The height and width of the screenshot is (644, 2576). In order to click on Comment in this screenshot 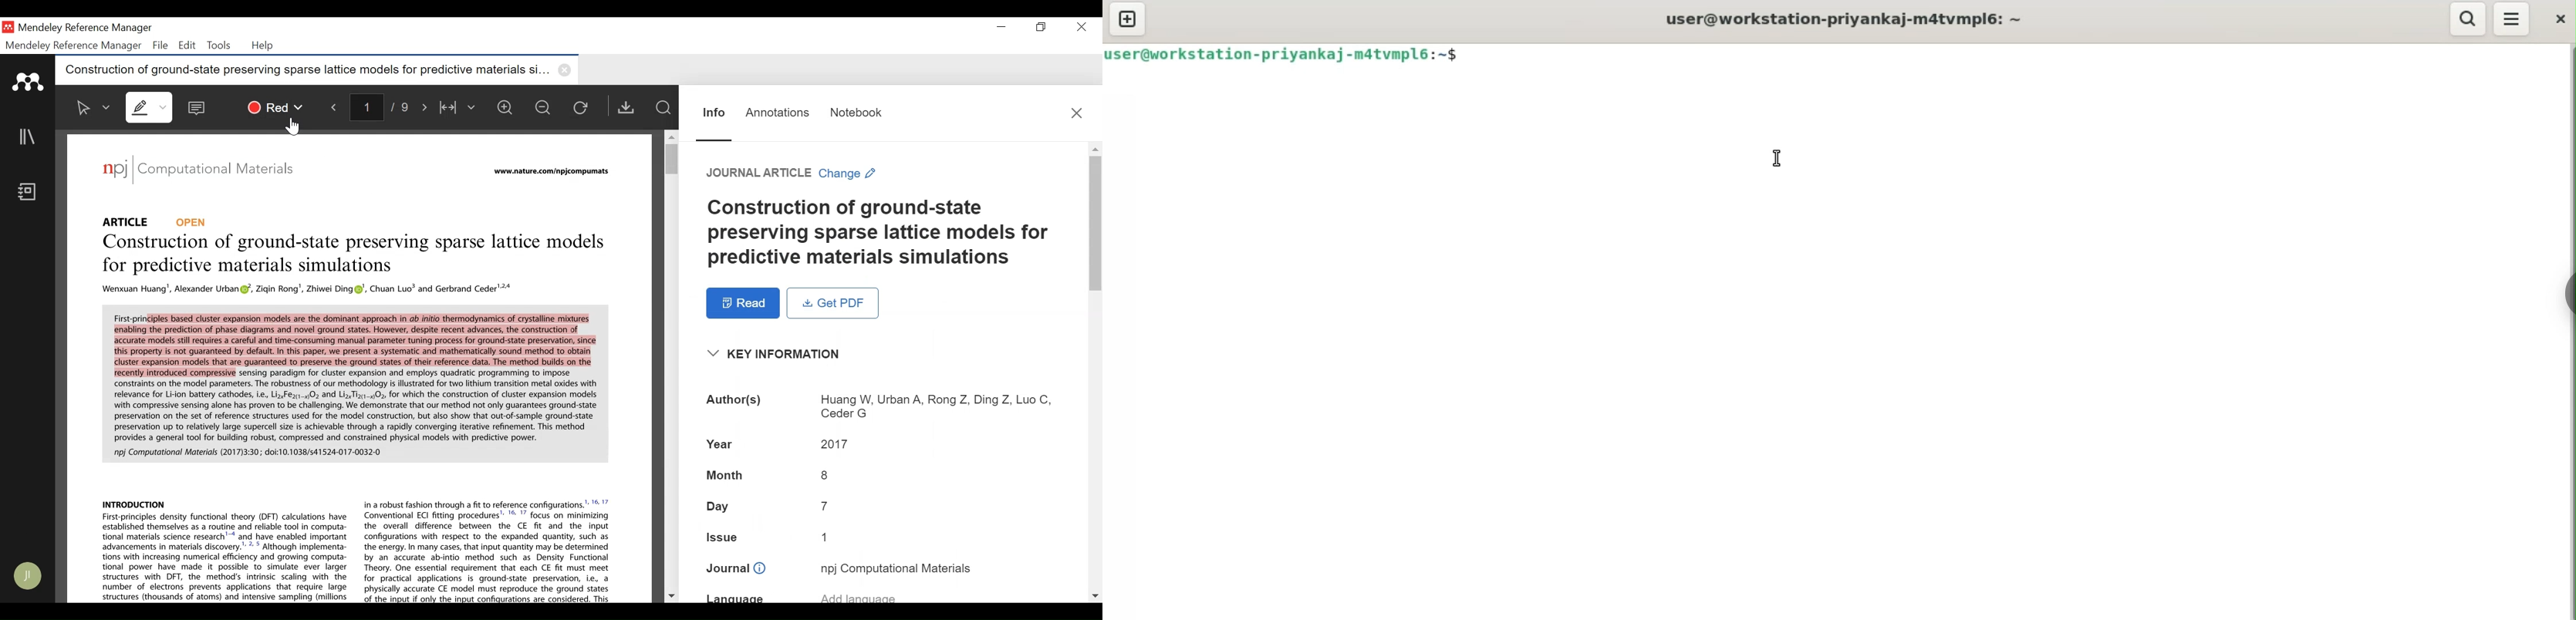, I will do `click(198, 108)`.